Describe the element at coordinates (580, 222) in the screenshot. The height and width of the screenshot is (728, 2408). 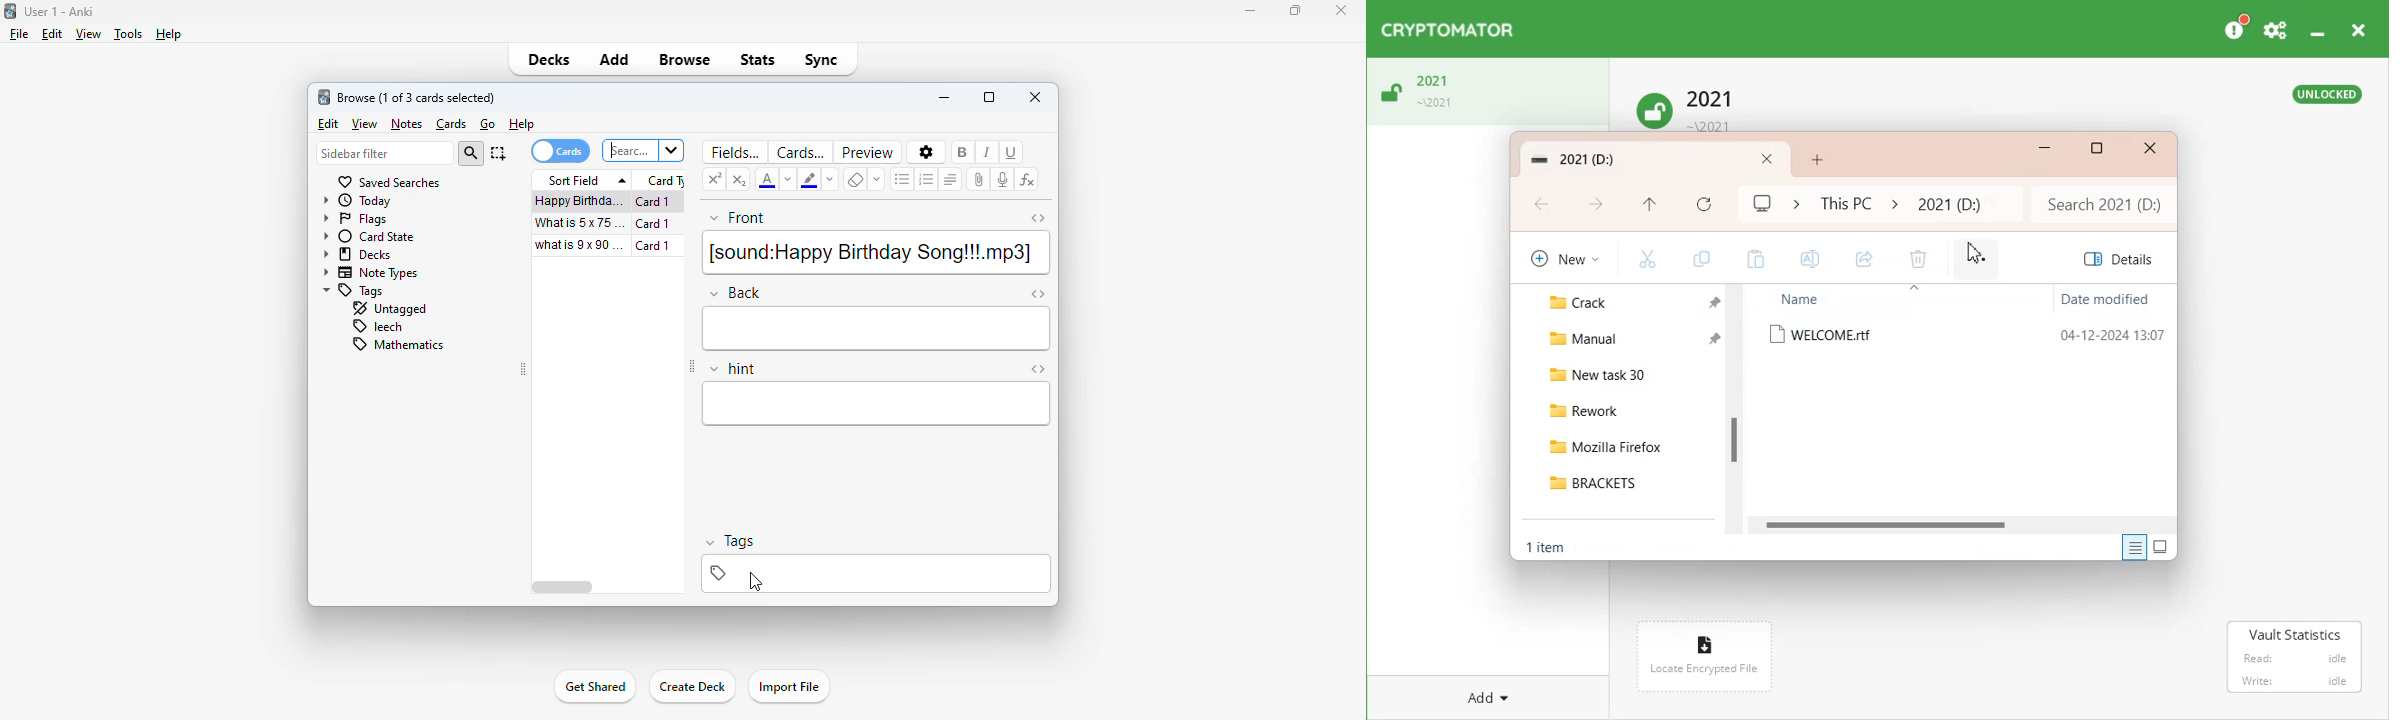
I see `what is 5x75=?` at that location.